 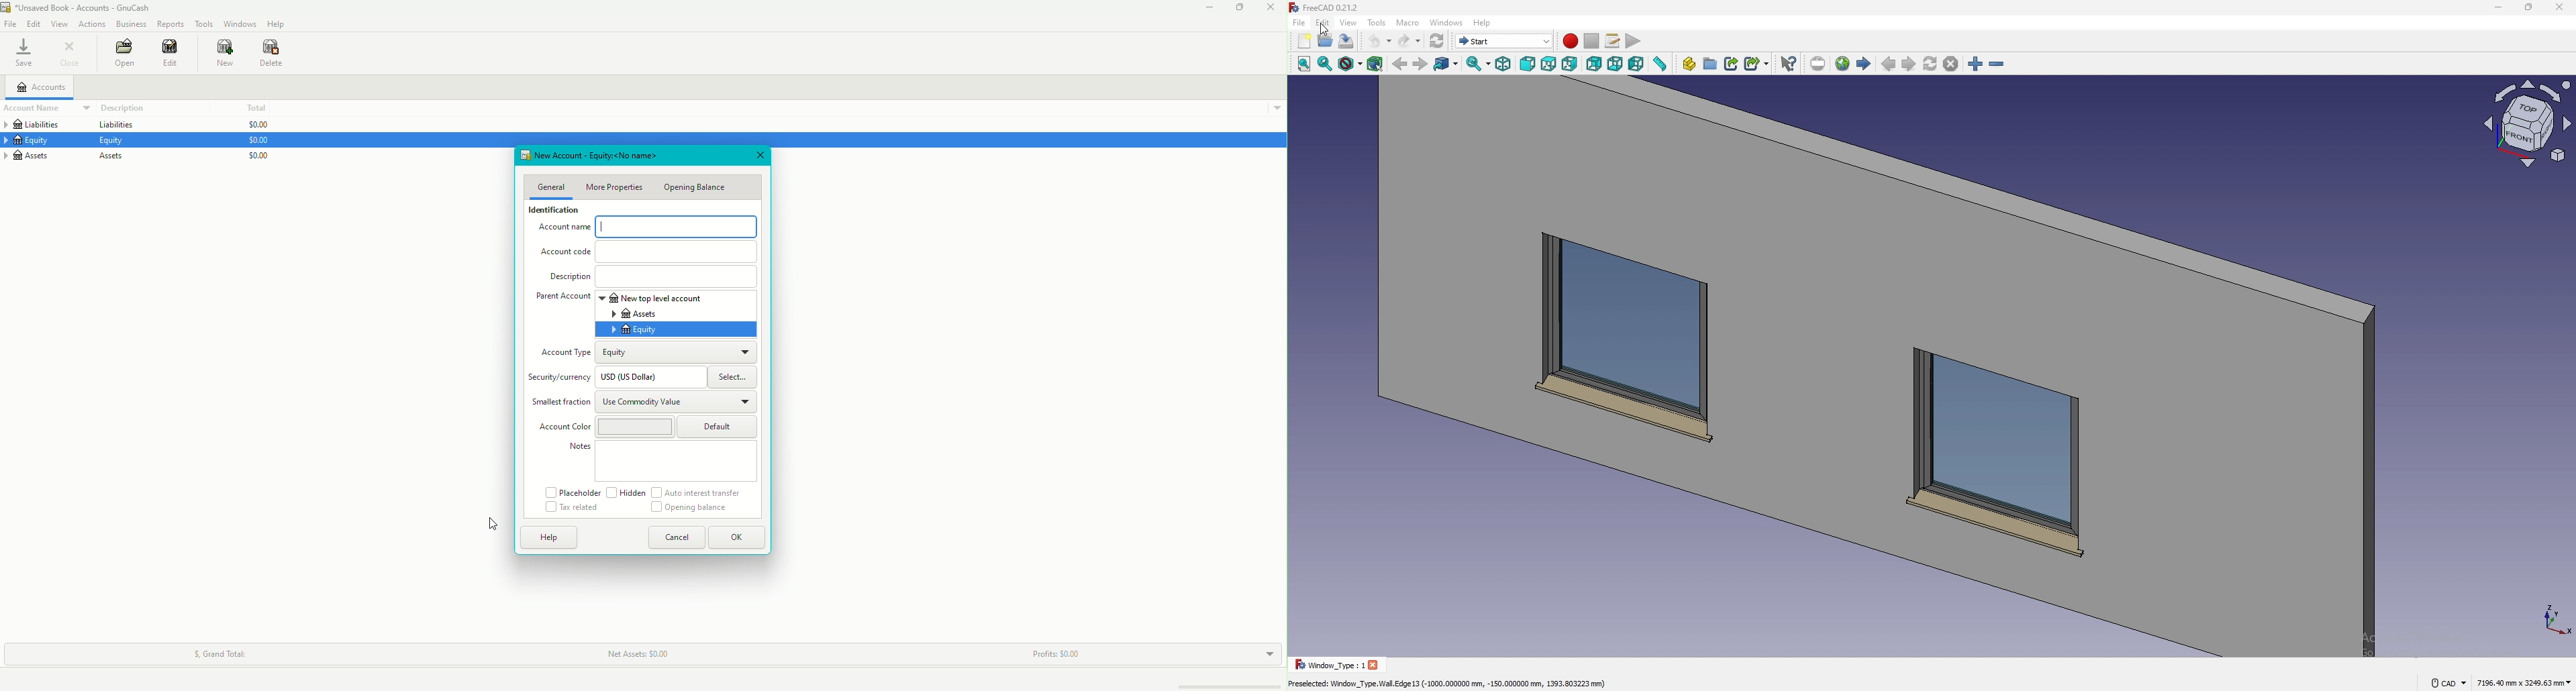 What do you see at coordinates (1931, 64) in the screenshot?
I see `refresh web page` at bounding box center [1931, 64].